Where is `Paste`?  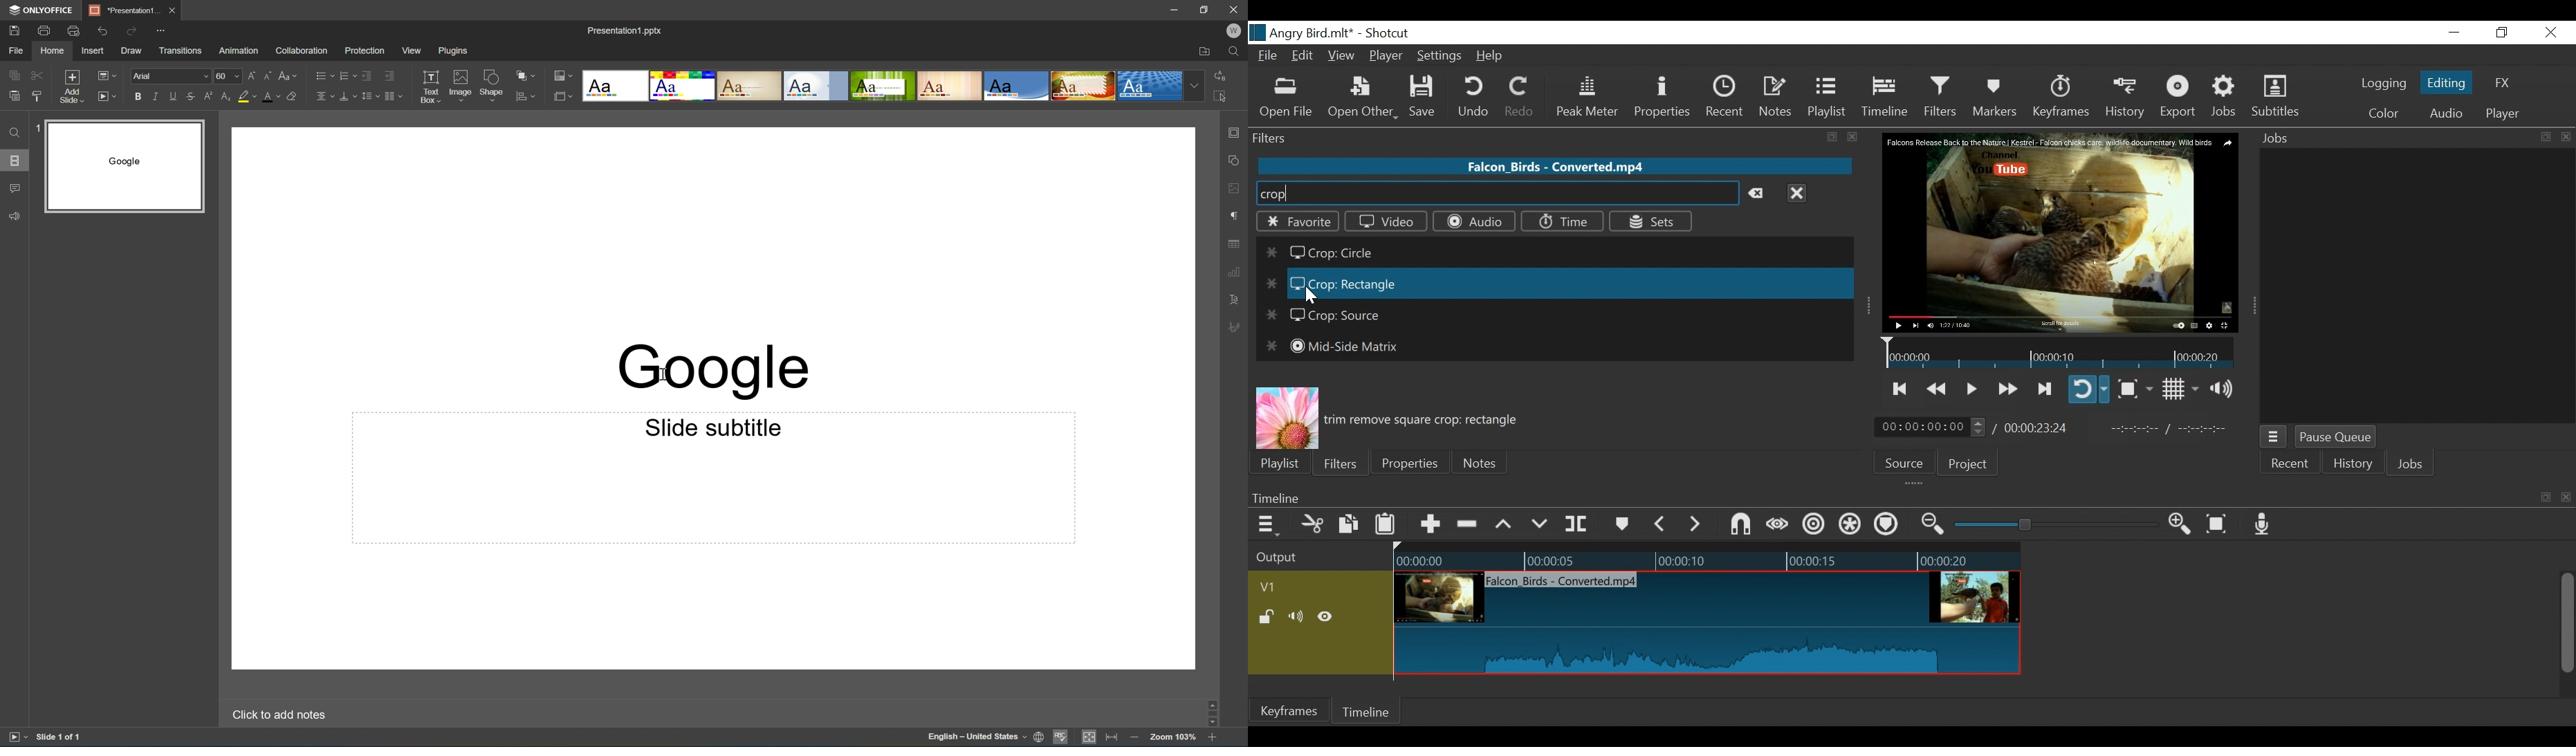
Paste is located at coordinates (1387, 527).